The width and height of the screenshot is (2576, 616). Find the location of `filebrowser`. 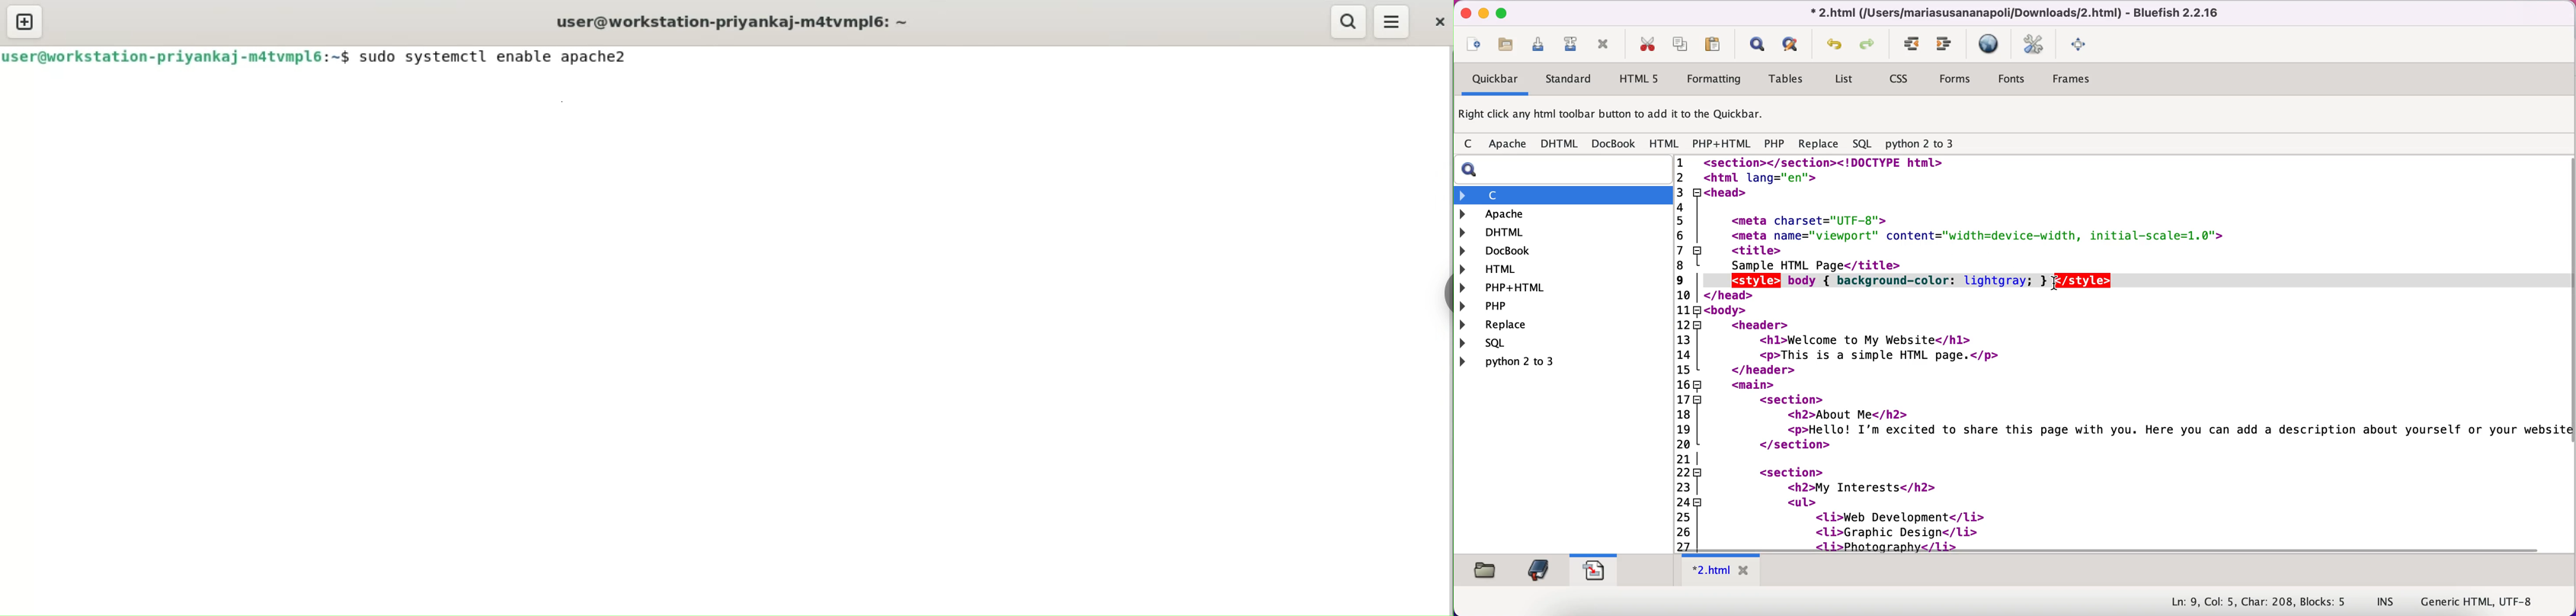

filebrowser is located at coordinates (1487, 571).